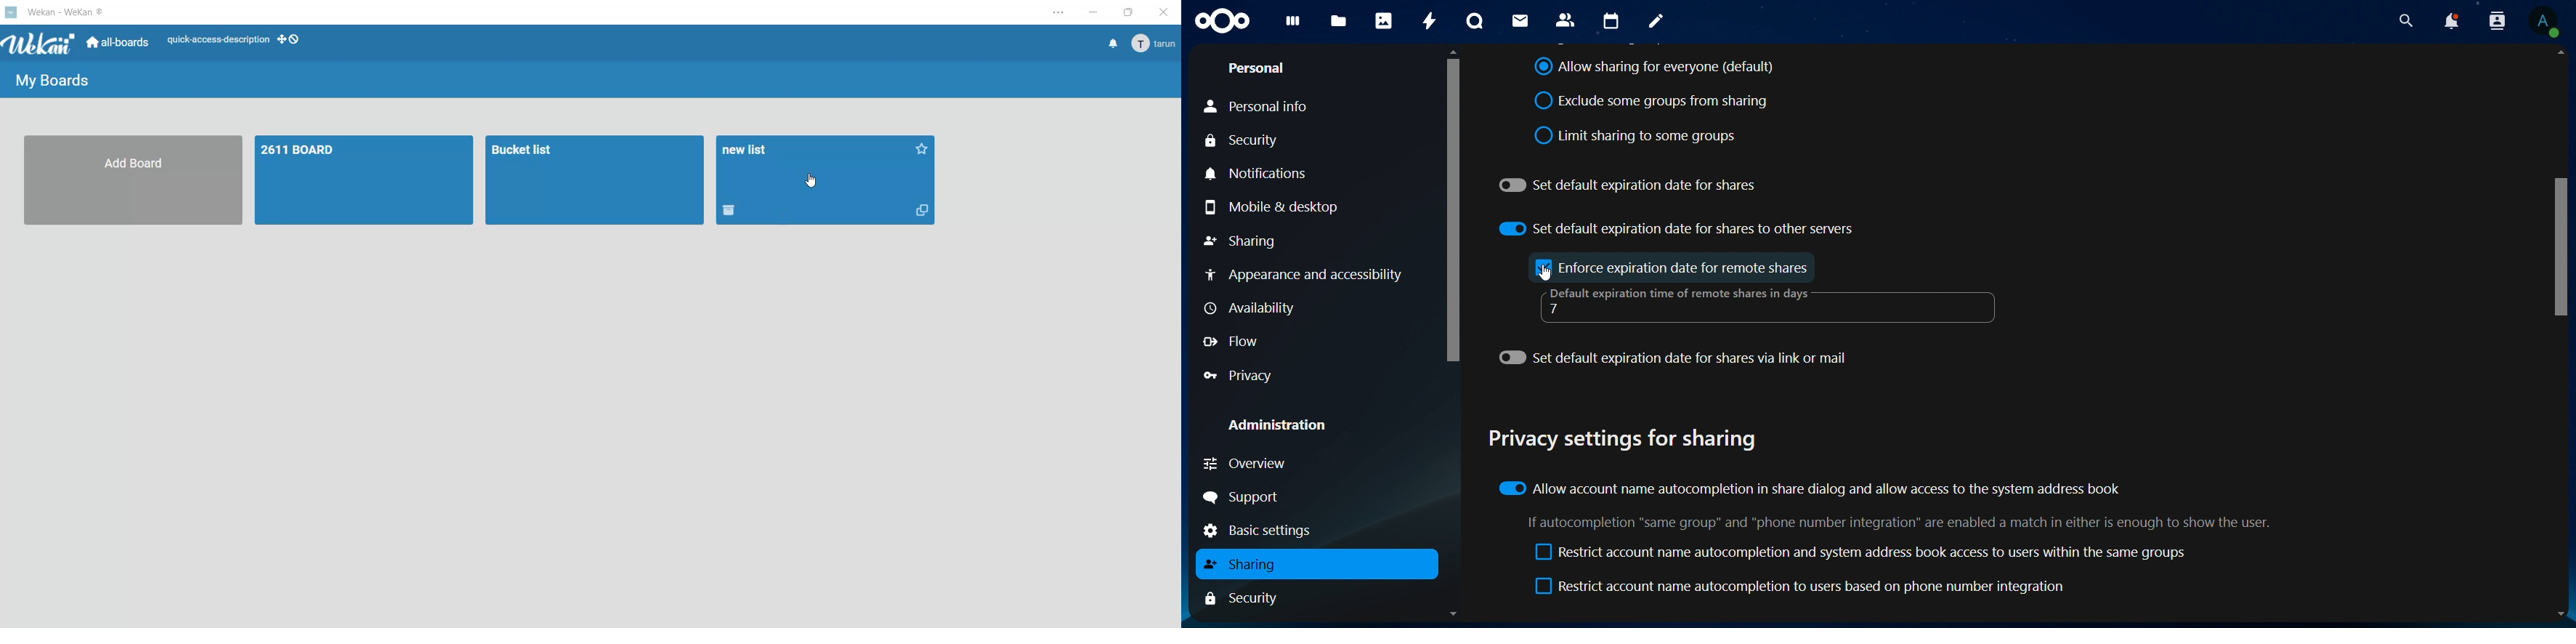 This screenshot has width=2576, height=644. Describe the element at coordinates (2545, 24) in the screenshot. I see `view profile` at that location.